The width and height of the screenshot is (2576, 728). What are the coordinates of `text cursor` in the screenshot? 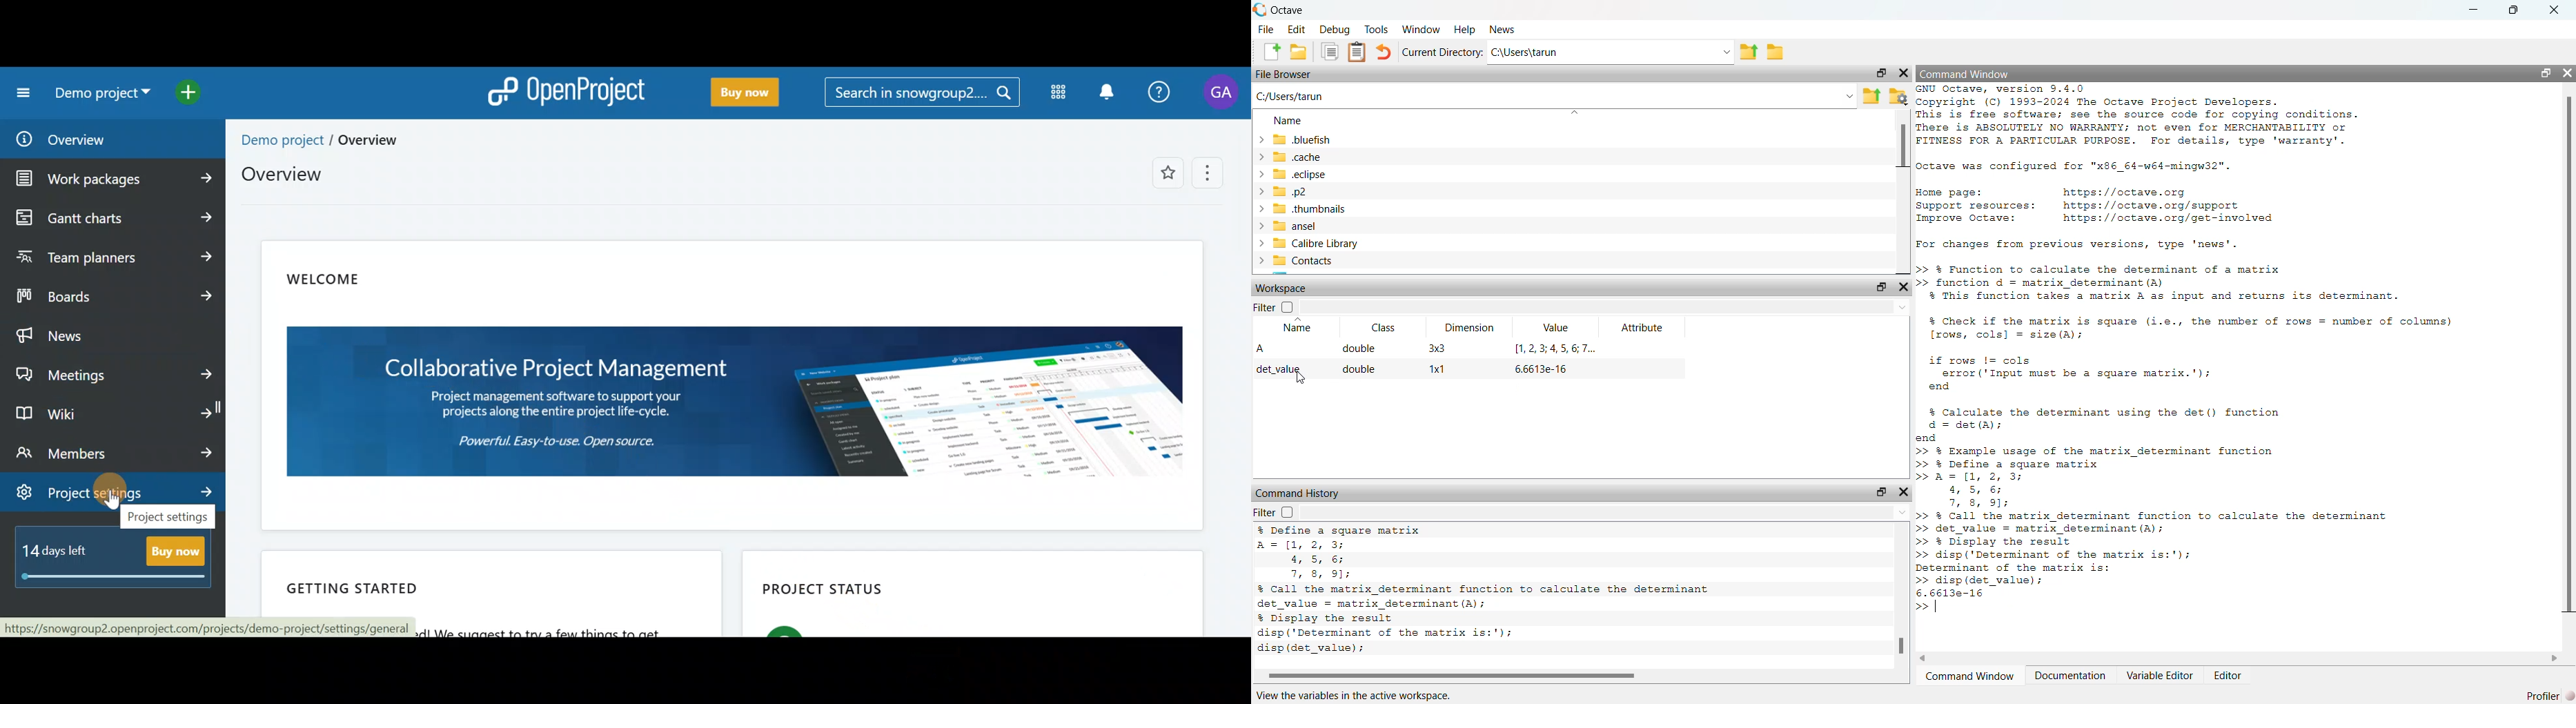 It's located at (1936, 607).